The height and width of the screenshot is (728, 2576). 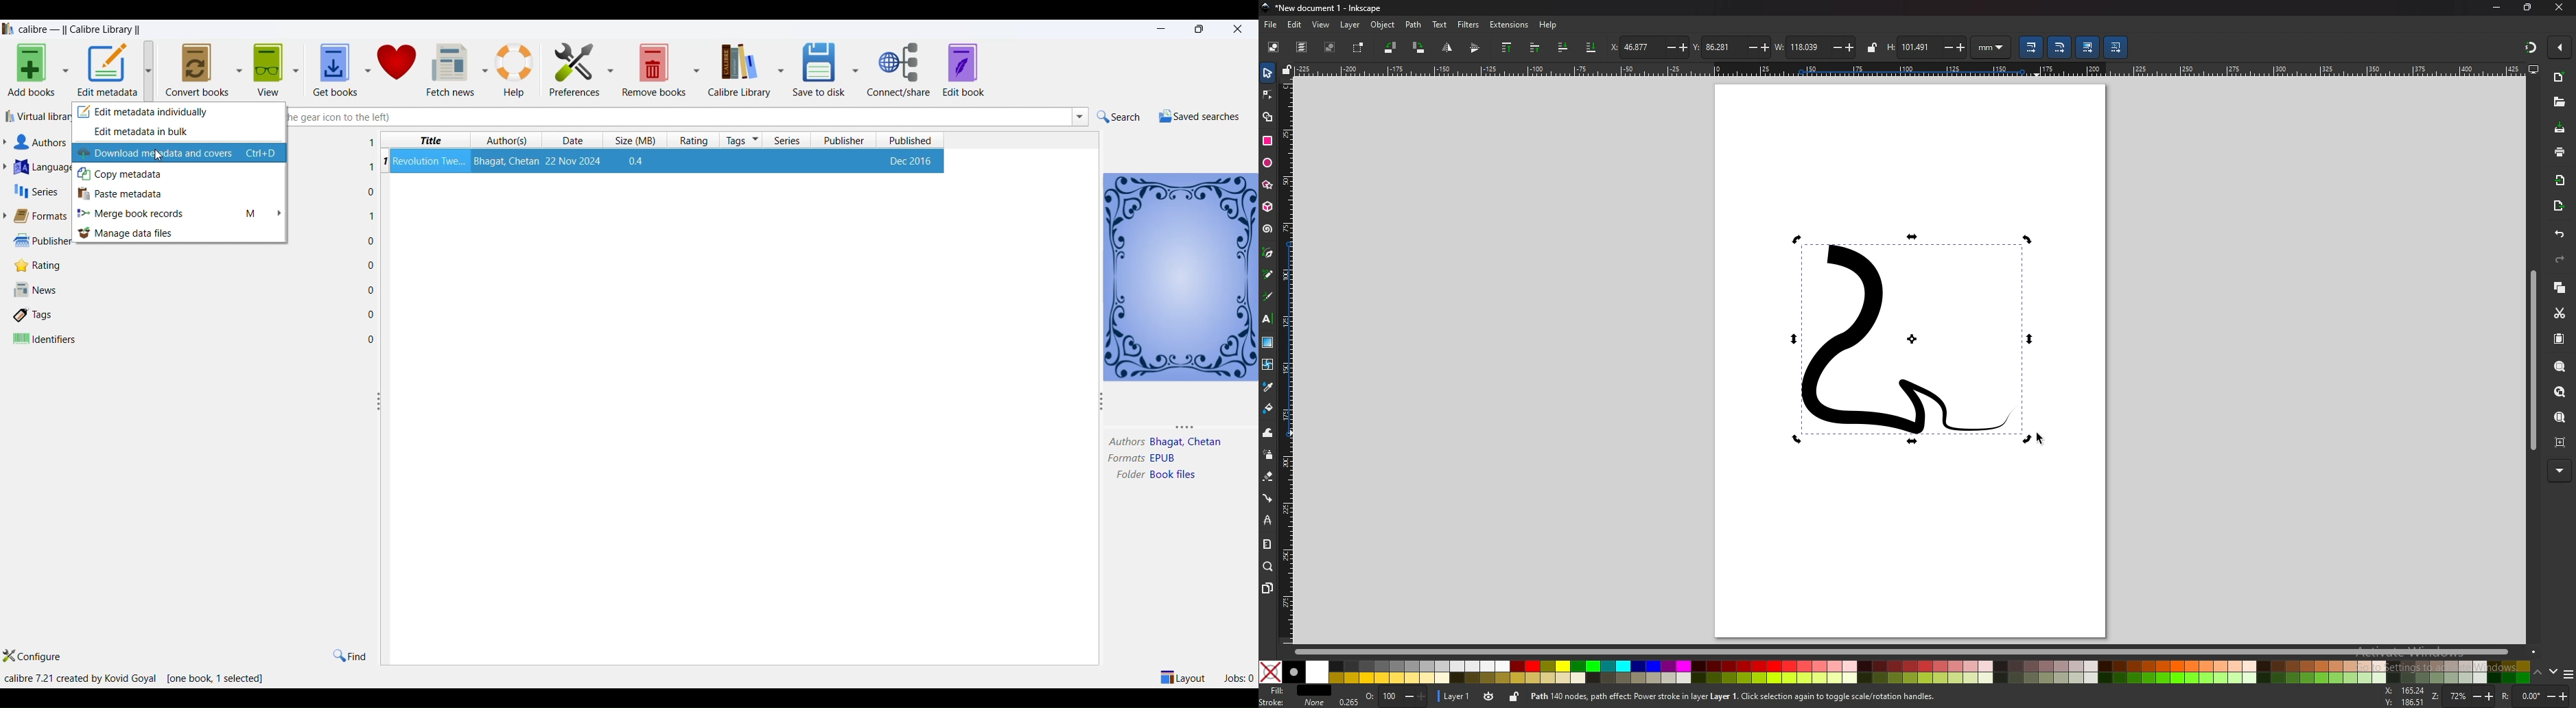 What do you see at coordinates (1490, 696) in the screenshot?
I see `toggle visibility` at bounding box center [1490, 696].